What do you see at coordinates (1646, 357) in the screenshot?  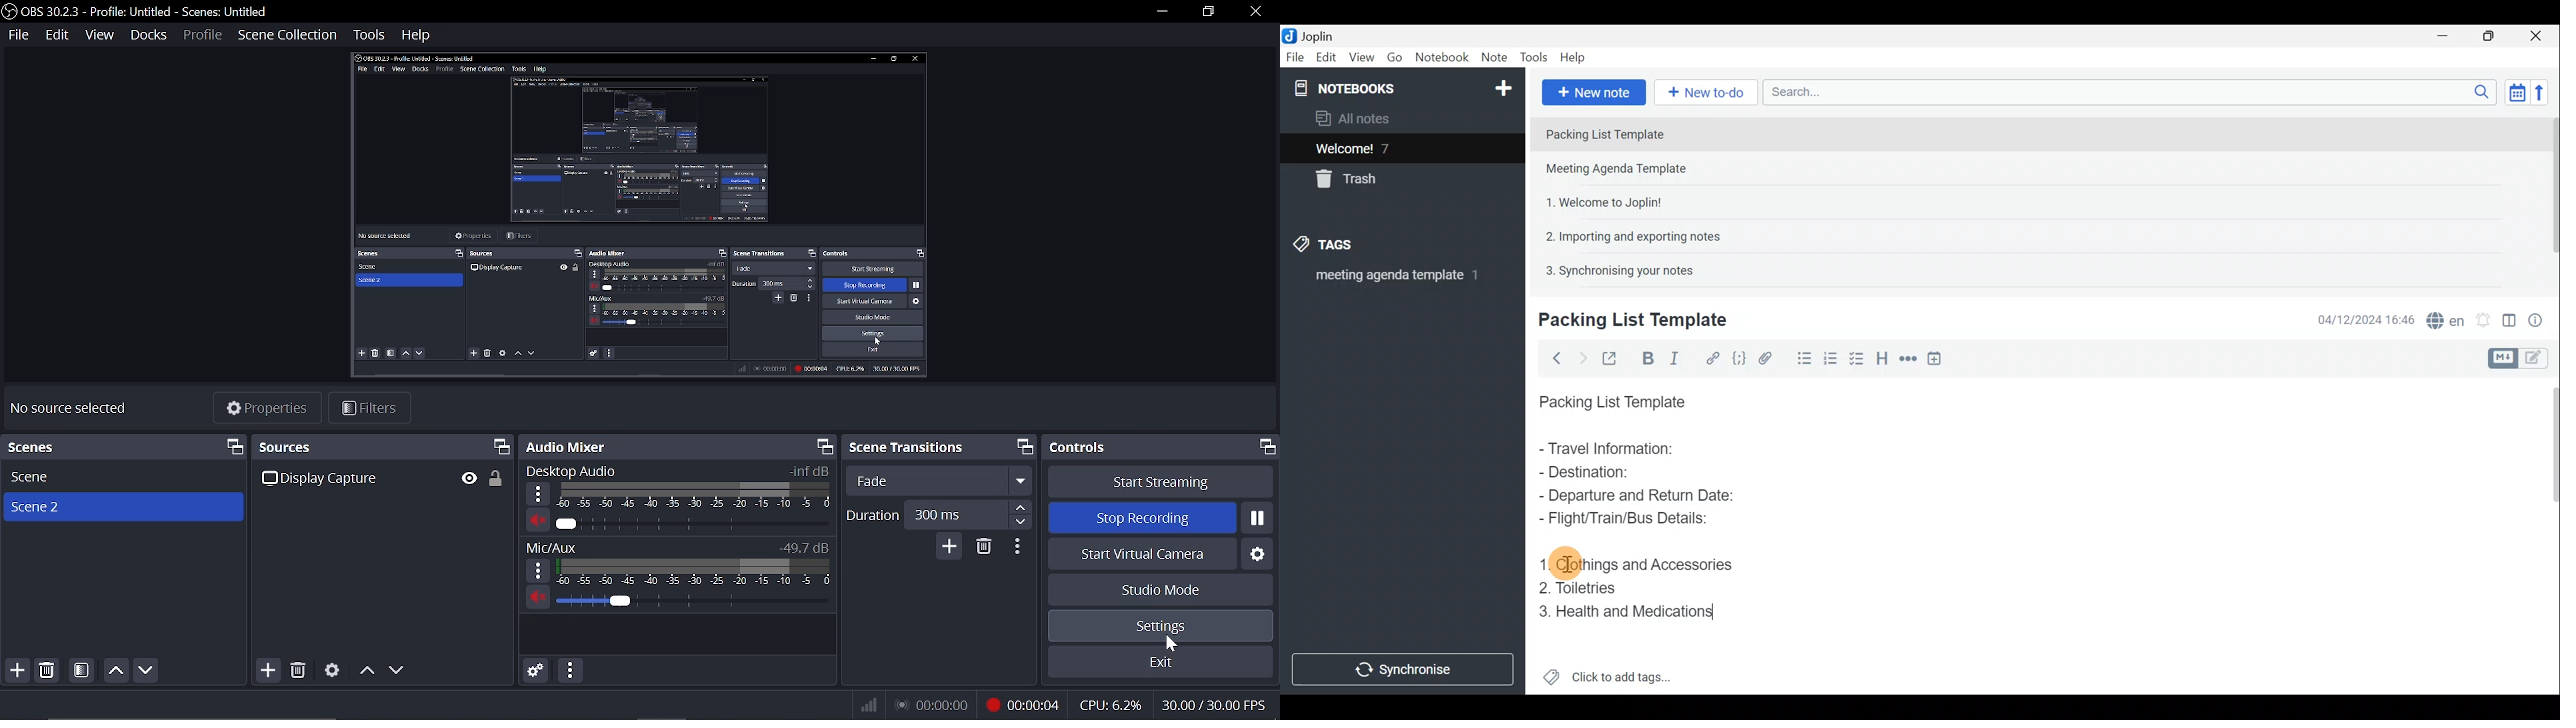 I see `Bold` at bounding box center [1646, 357].